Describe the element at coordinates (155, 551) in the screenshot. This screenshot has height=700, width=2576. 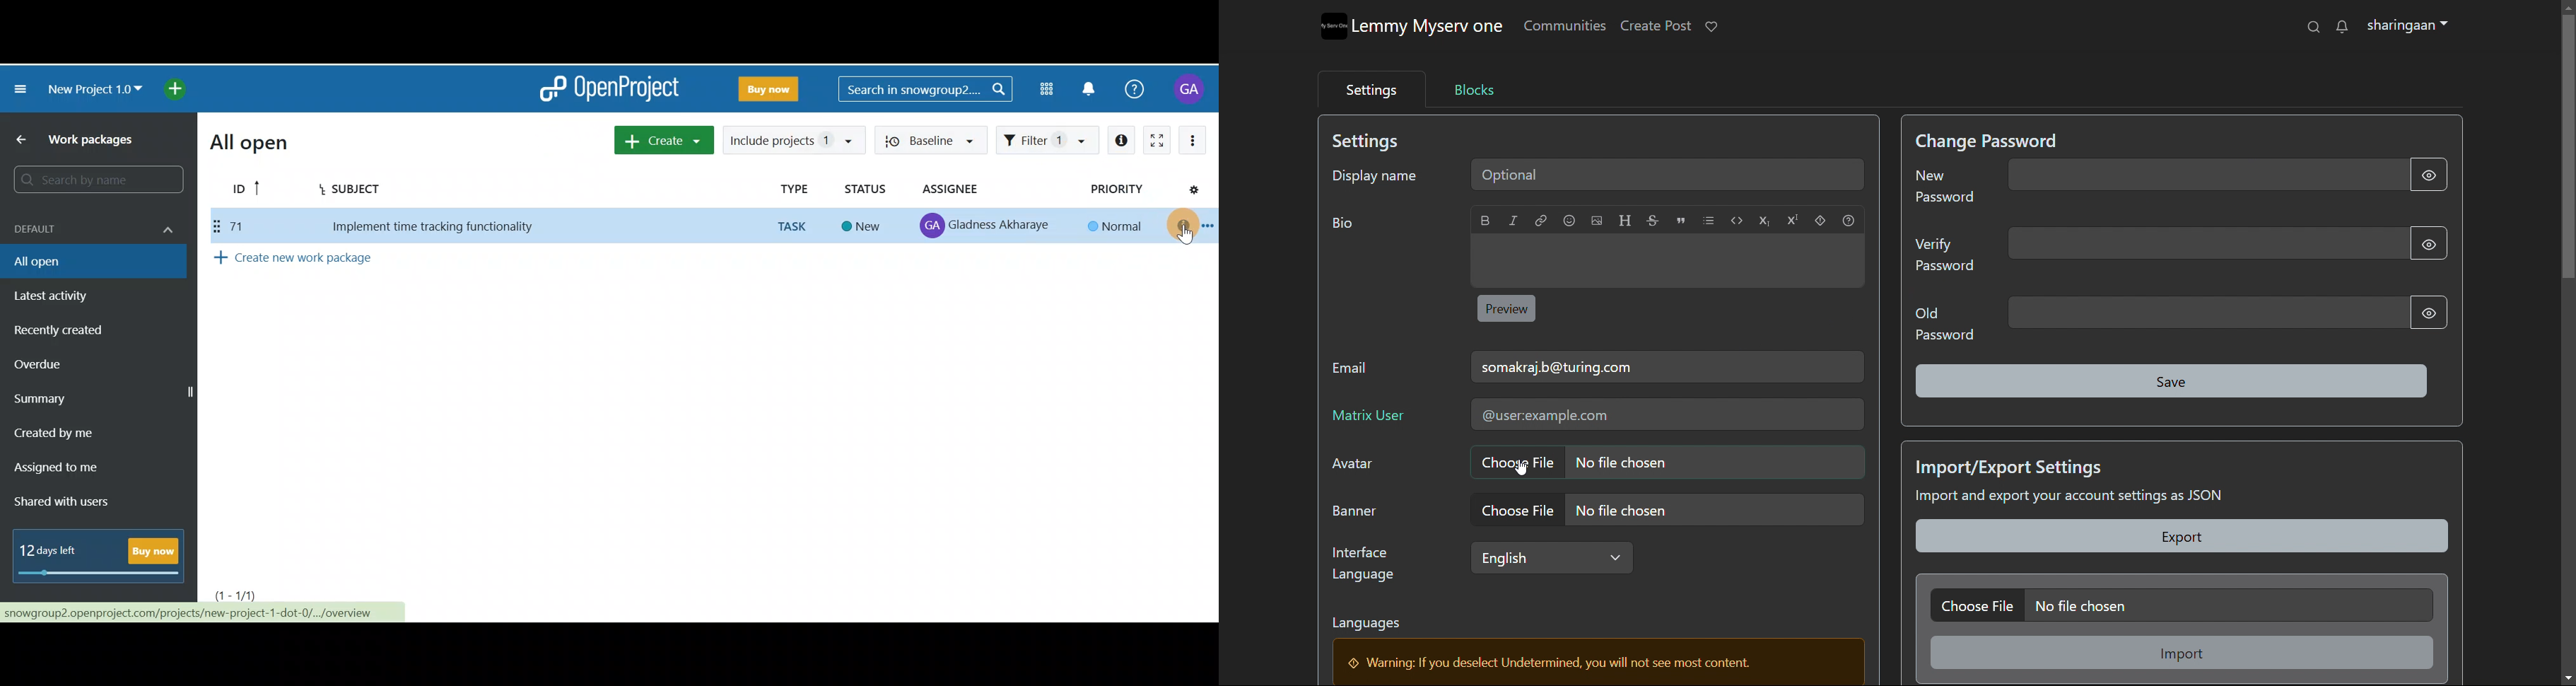
I see `Buy now` at that location.